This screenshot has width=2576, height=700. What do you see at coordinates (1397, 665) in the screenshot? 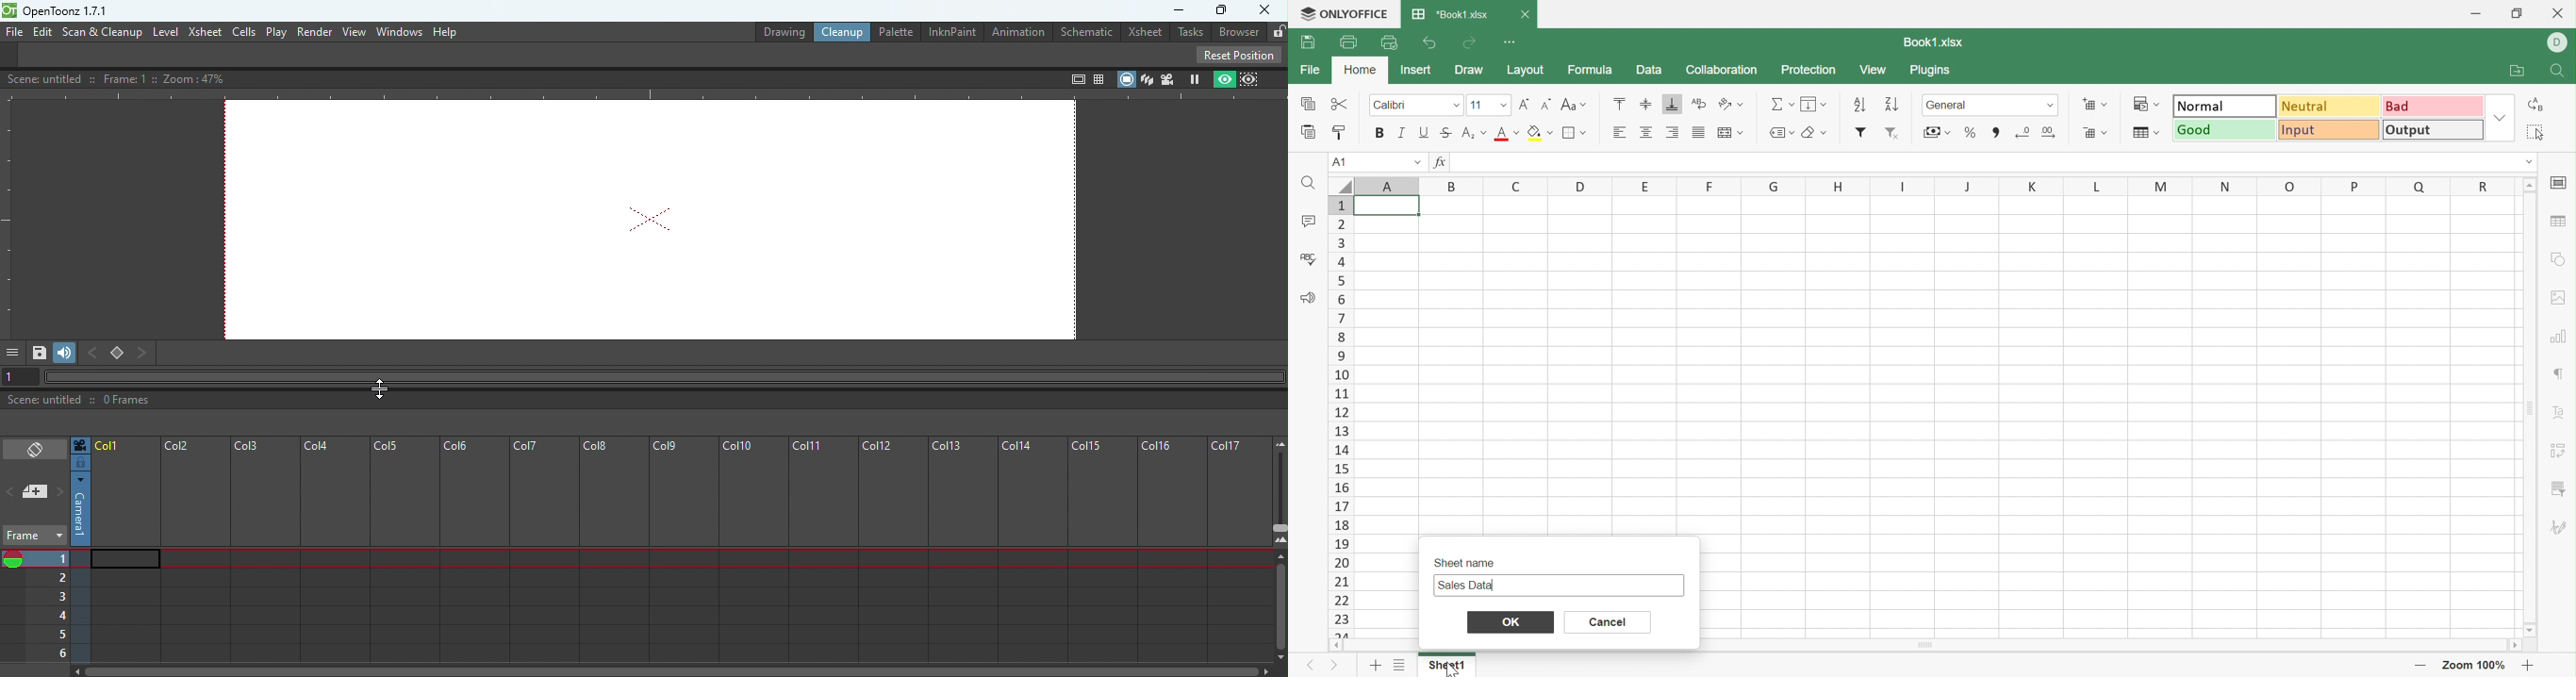
I see `List of sheets` at bounding box center [1397, 665].